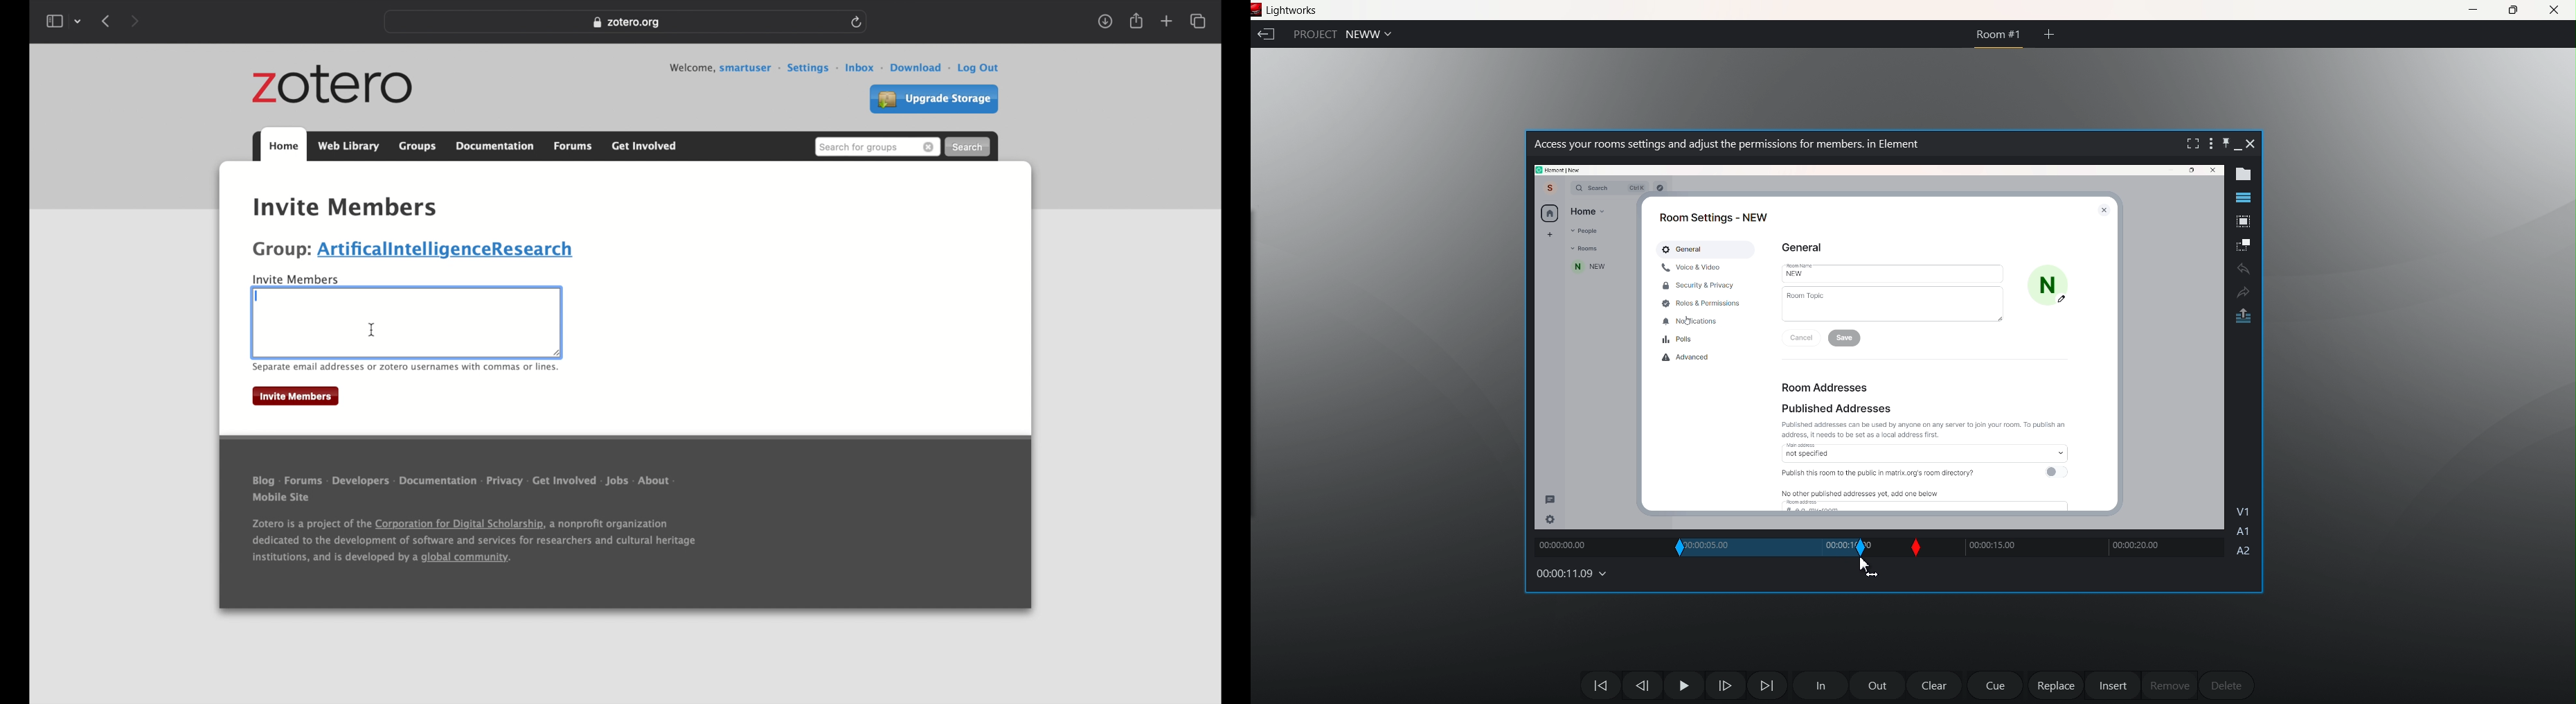 This screenshot has height=728, width=2576. I want to click on save, so click(1848, 338).